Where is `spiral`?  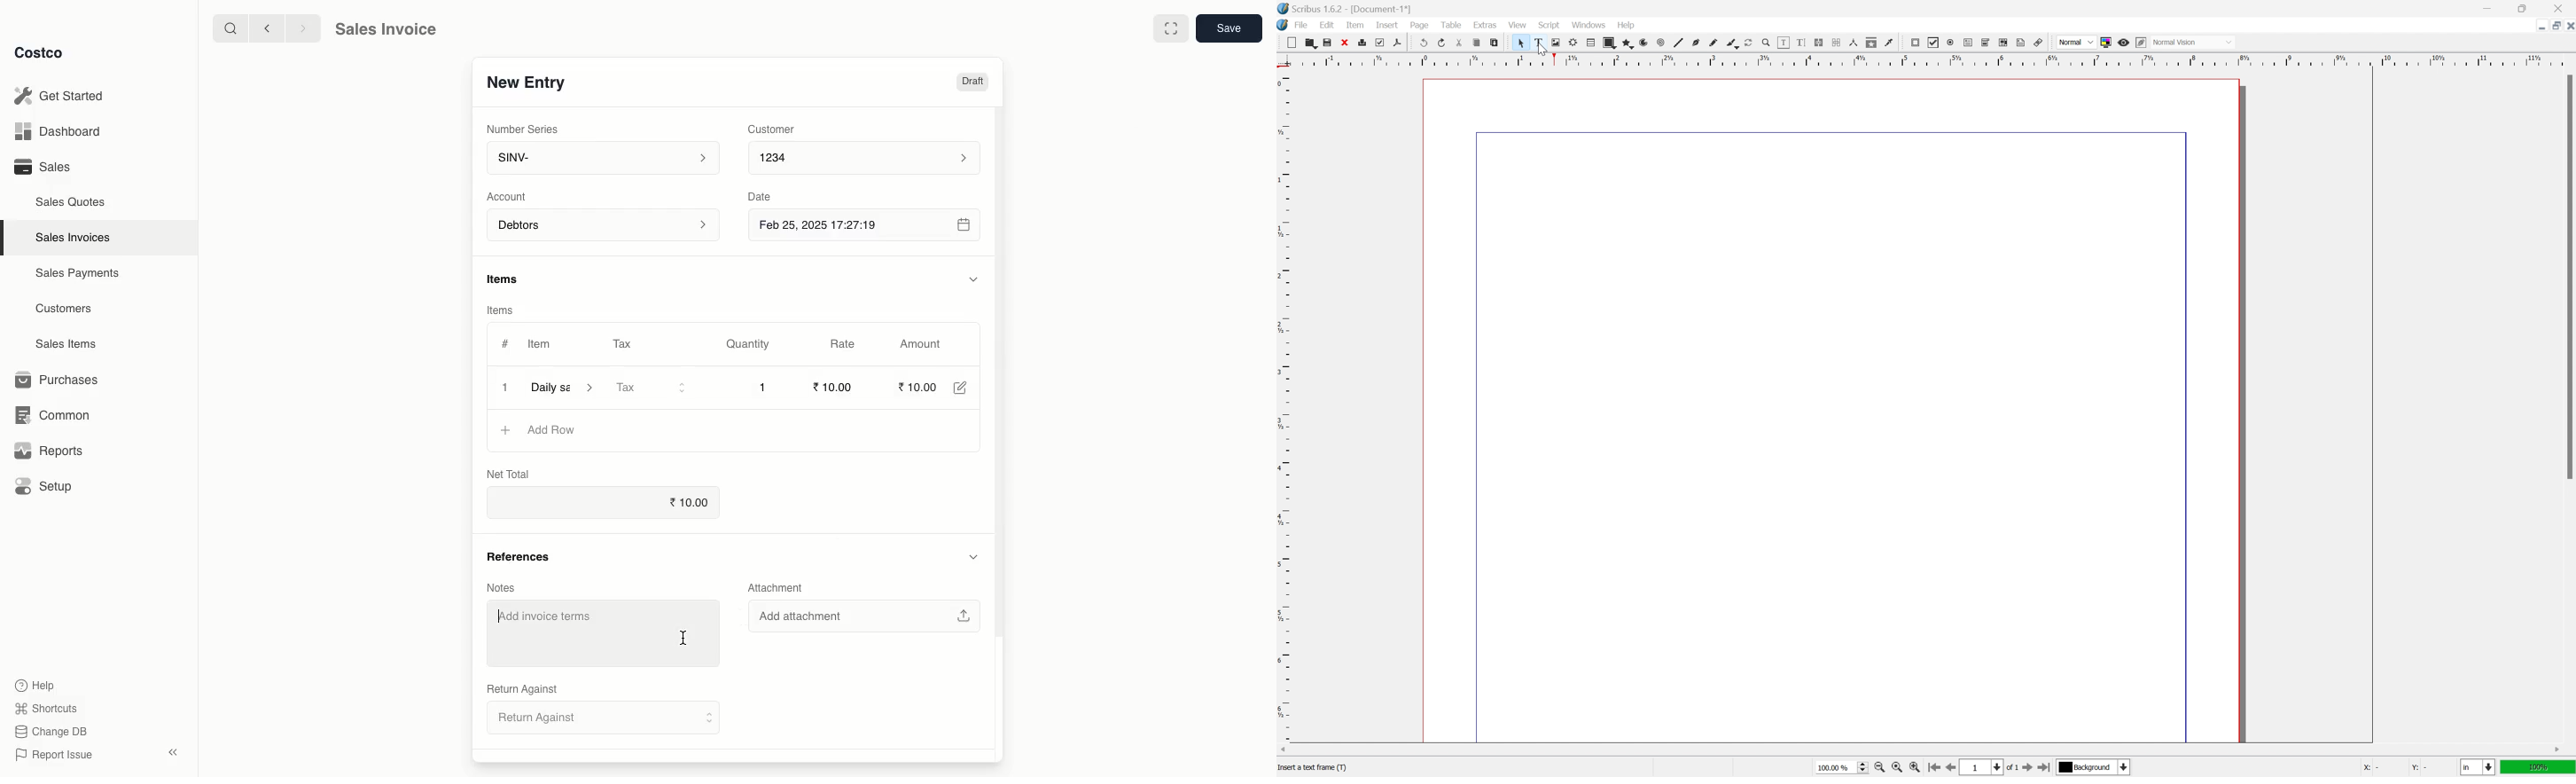 spiral is located at coordinates (1647, 42).